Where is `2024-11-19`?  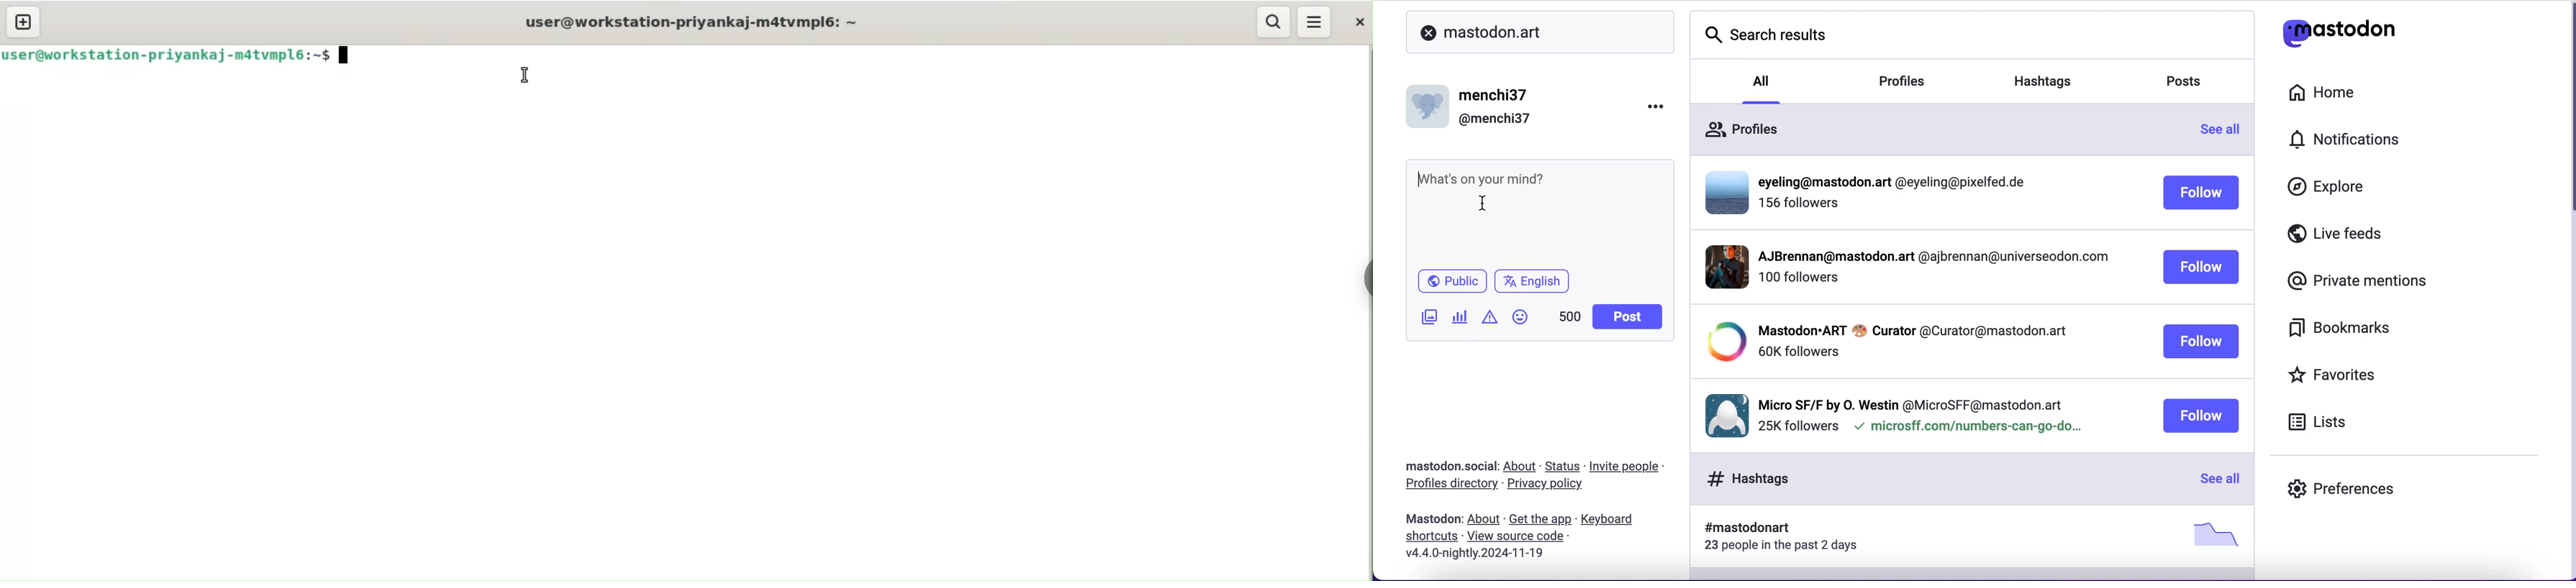 2024-11-19 is located at coordinates (1501, 557).